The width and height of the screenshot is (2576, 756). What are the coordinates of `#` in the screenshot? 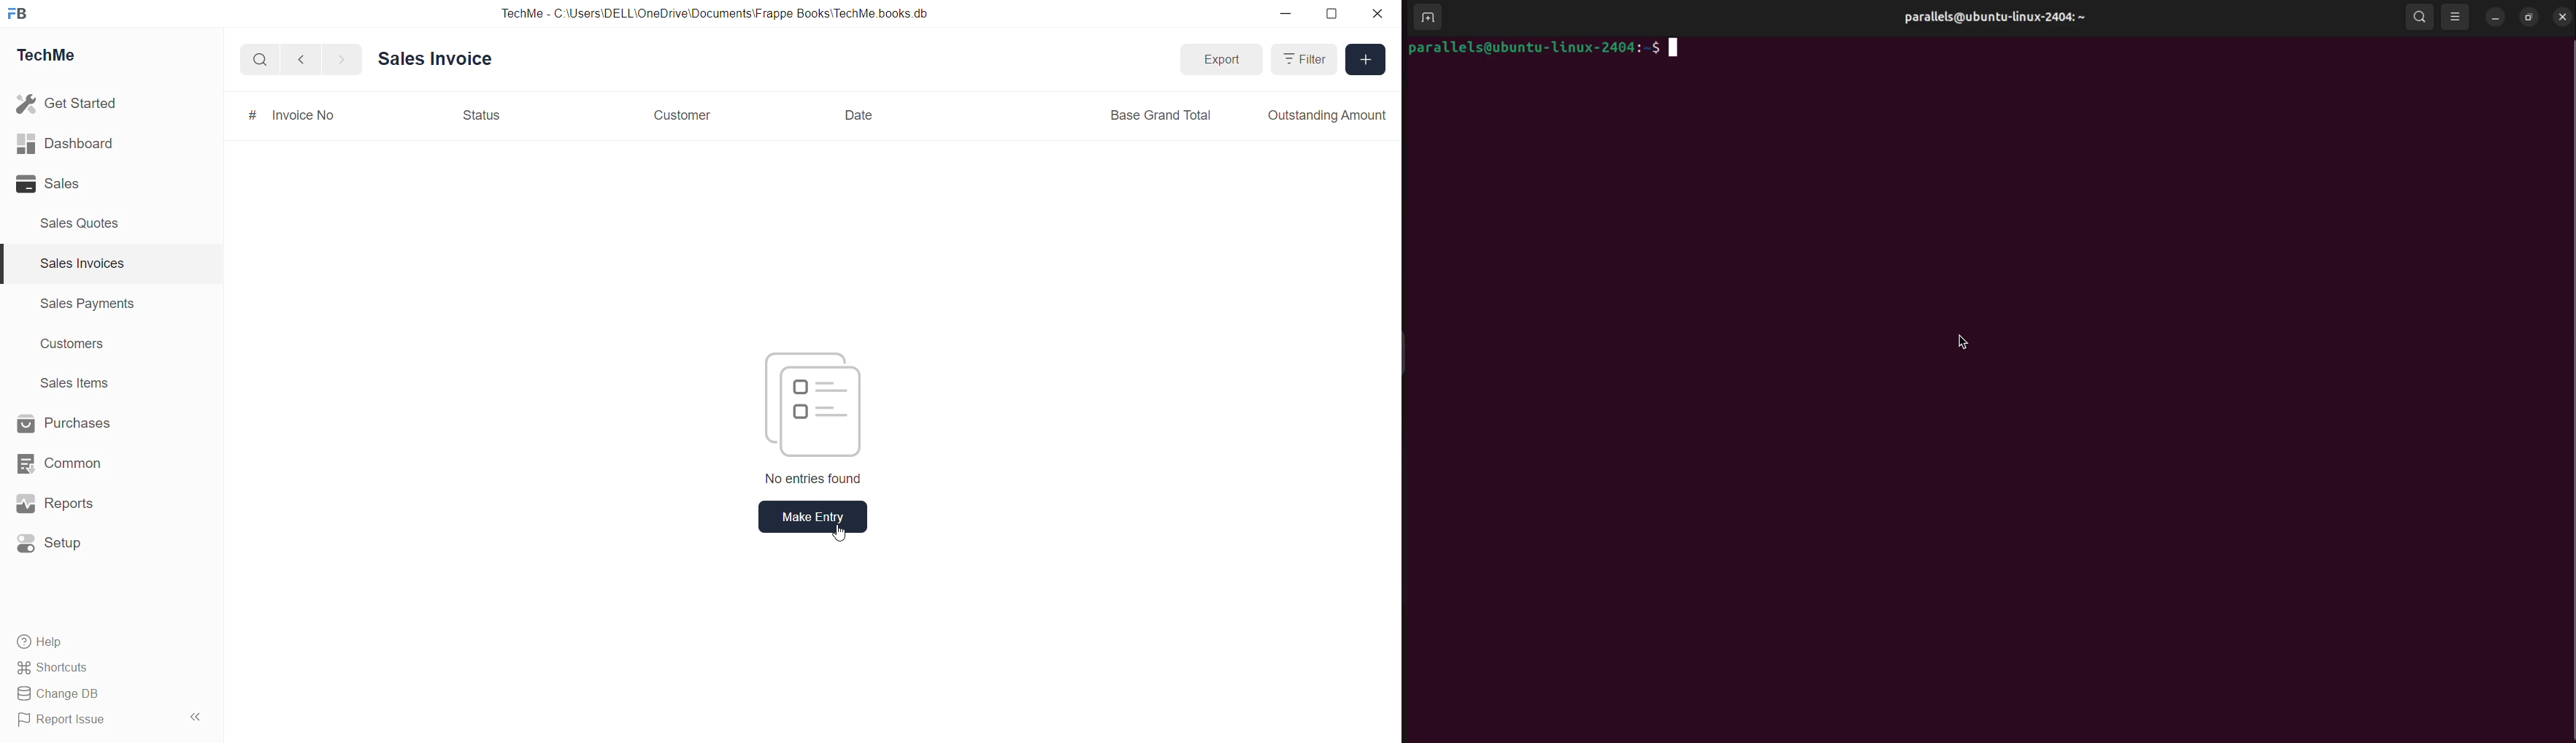 It's located at (252, 116).